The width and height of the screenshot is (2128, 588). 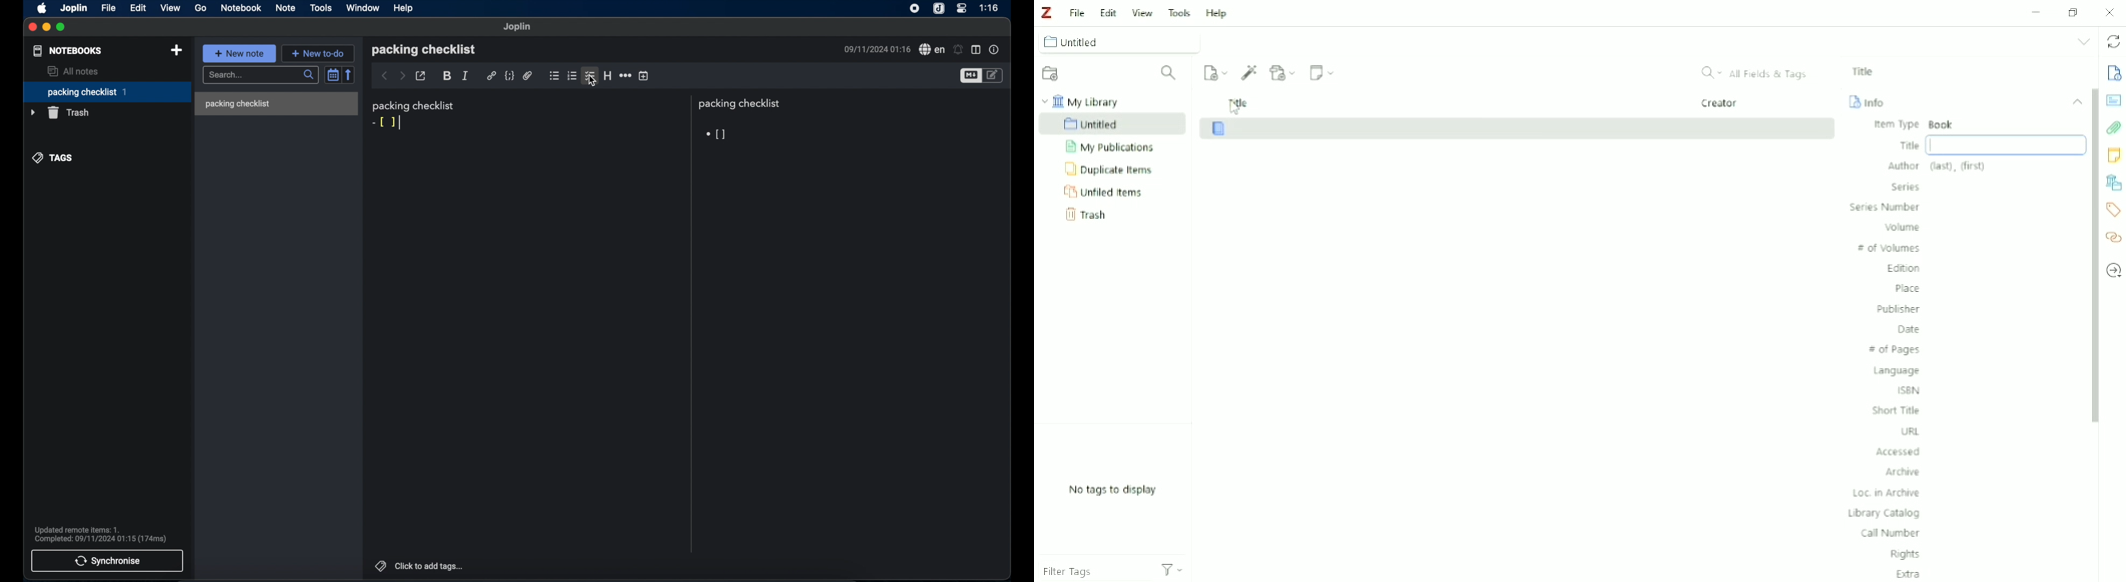 What do you see at coordinates (1284, 71) in the screenshot?
I see `Add Attachment` at bounding box center [1284, 71].